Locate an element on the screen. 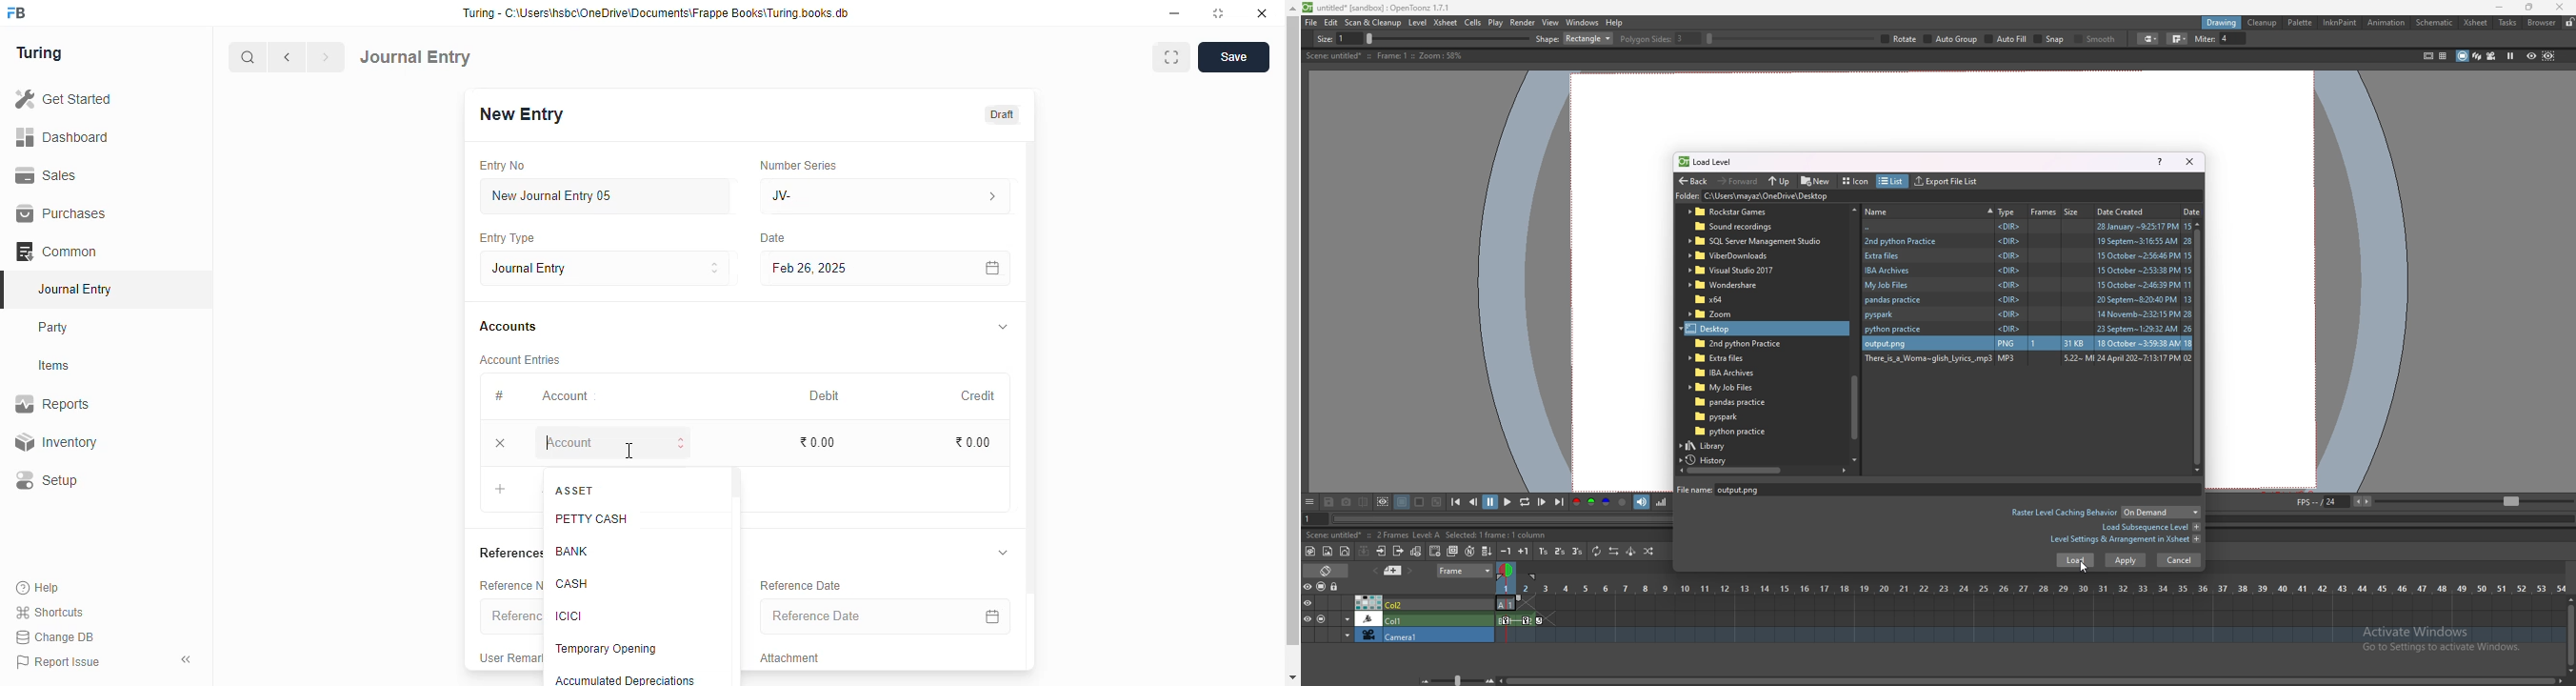 The image size is (2576, 700). cursor is located at coordinates (629, 451).